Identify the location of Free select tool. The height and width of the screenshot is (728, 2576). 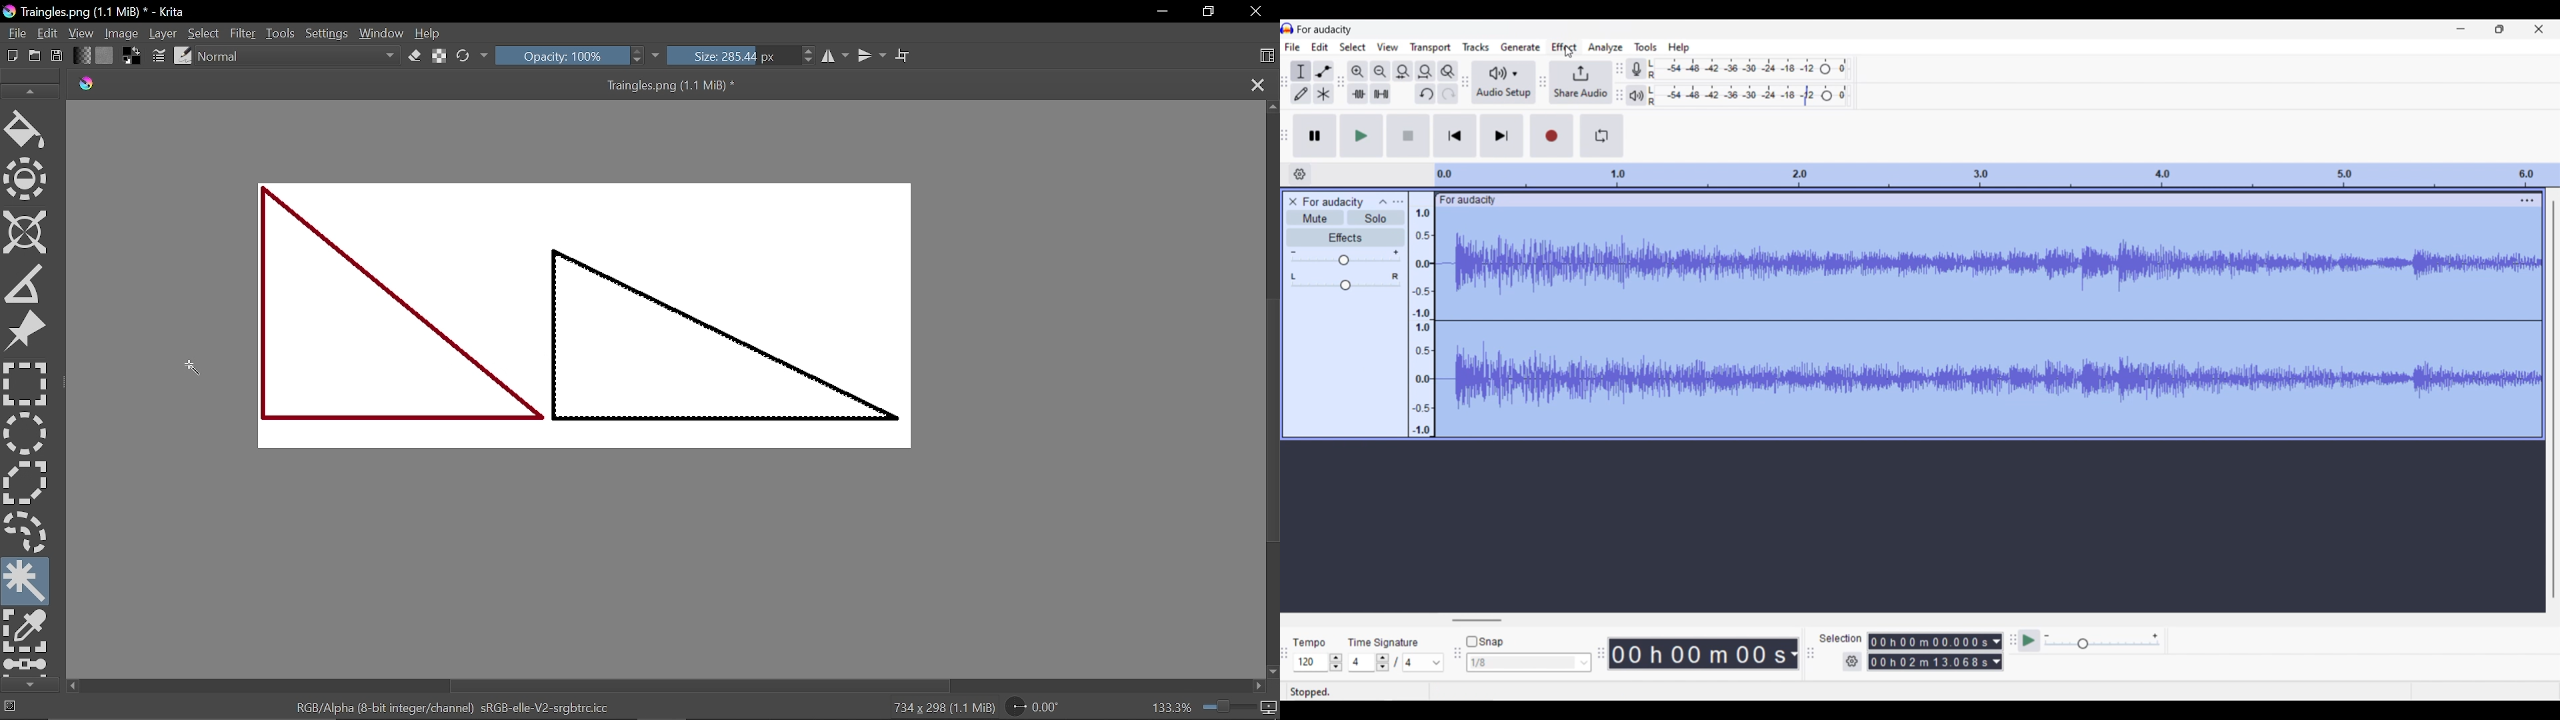
(27, 529).